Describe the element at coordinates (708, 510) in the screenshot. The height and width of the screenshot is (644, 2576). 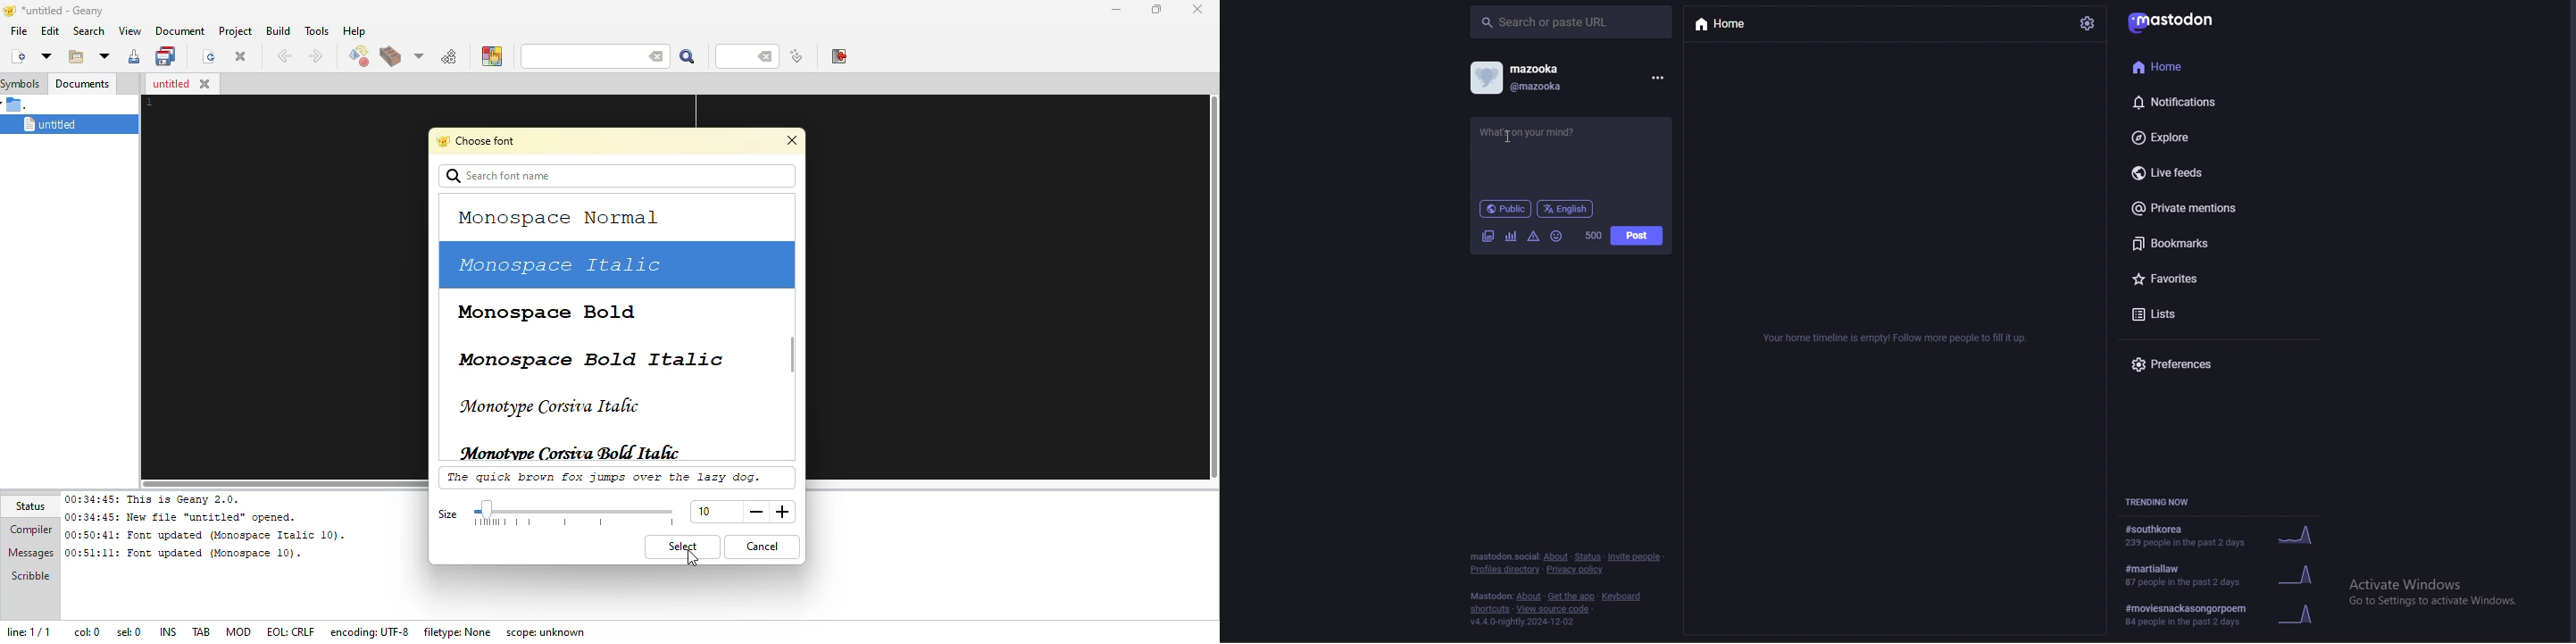
I see `size` at that location.